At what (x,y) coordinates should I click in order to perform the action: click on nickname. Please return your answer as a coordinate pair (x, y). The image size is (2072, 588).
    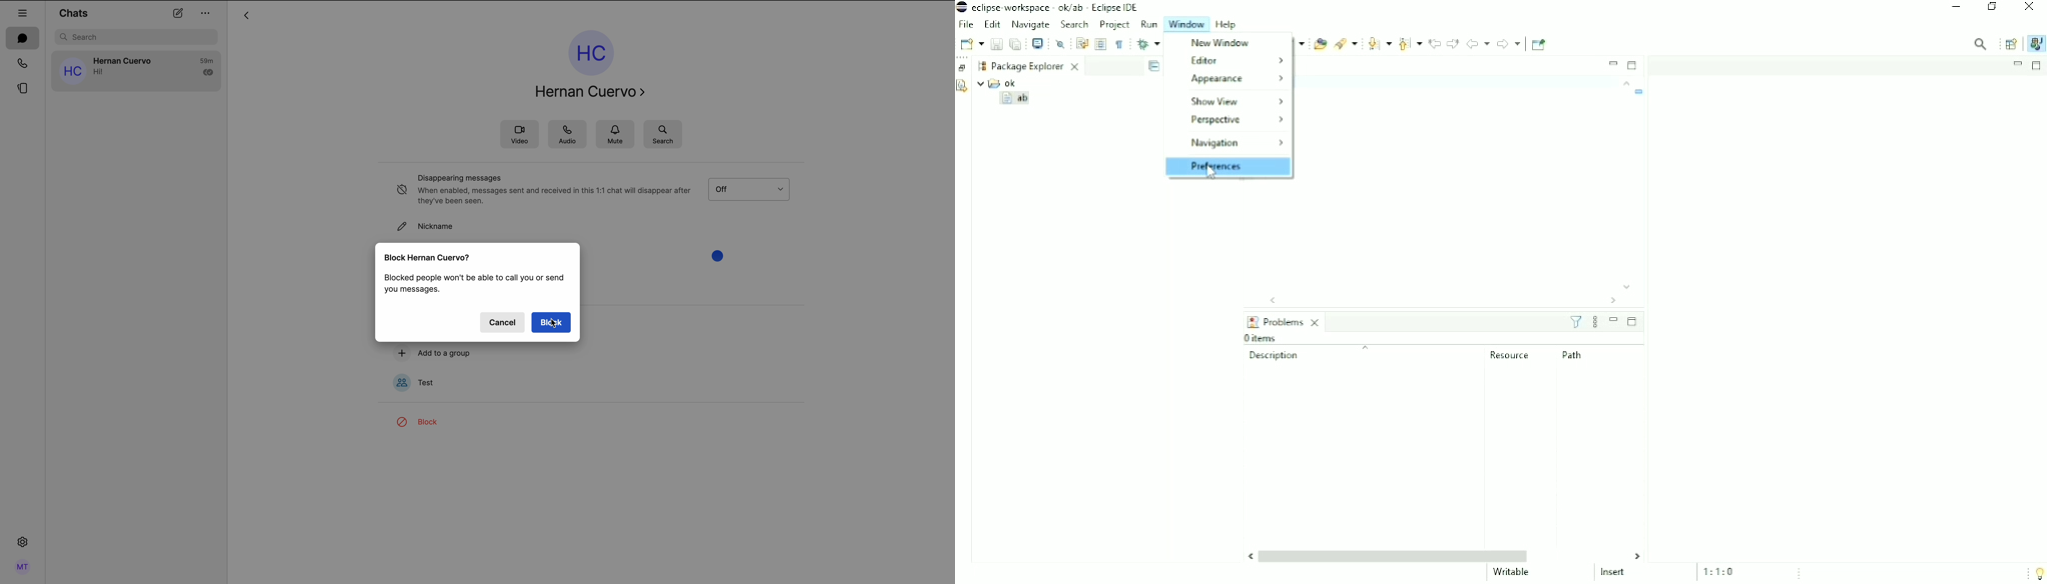
    Looking at the image, I should click on (426, 228).